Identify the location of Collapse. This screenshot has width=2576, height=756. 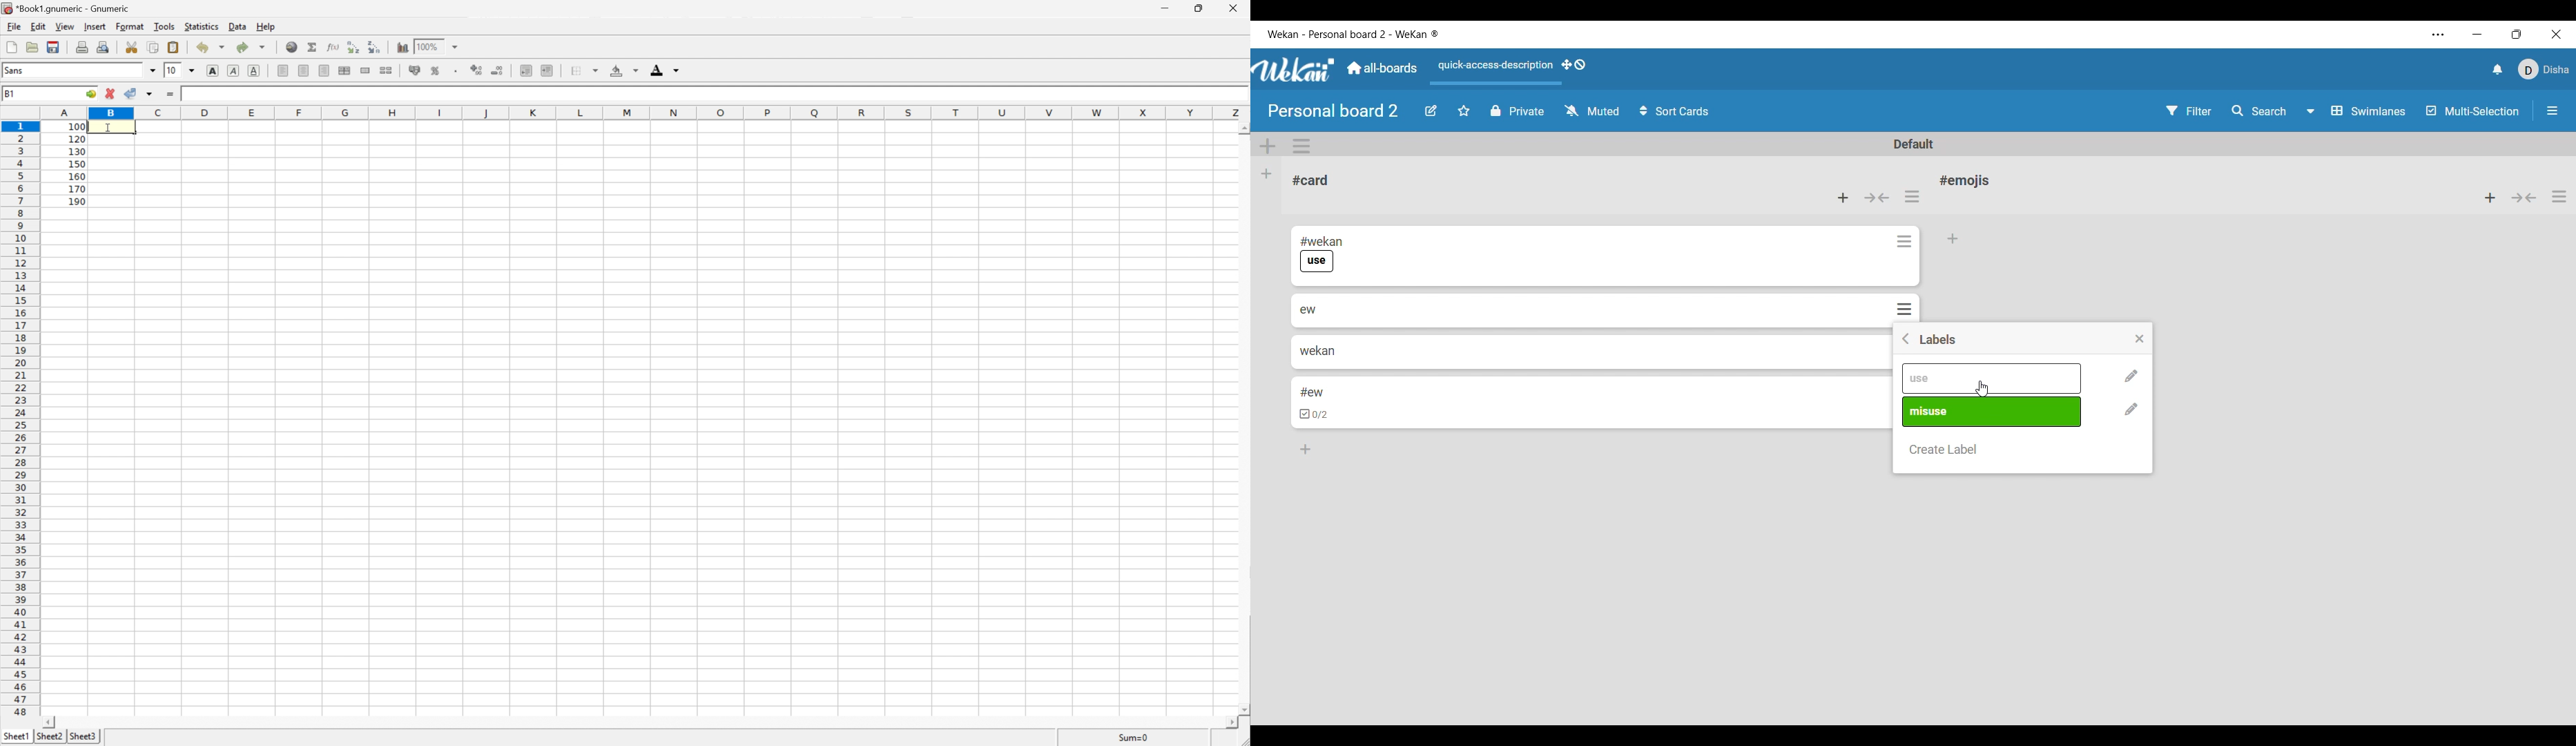
(1877, 198).